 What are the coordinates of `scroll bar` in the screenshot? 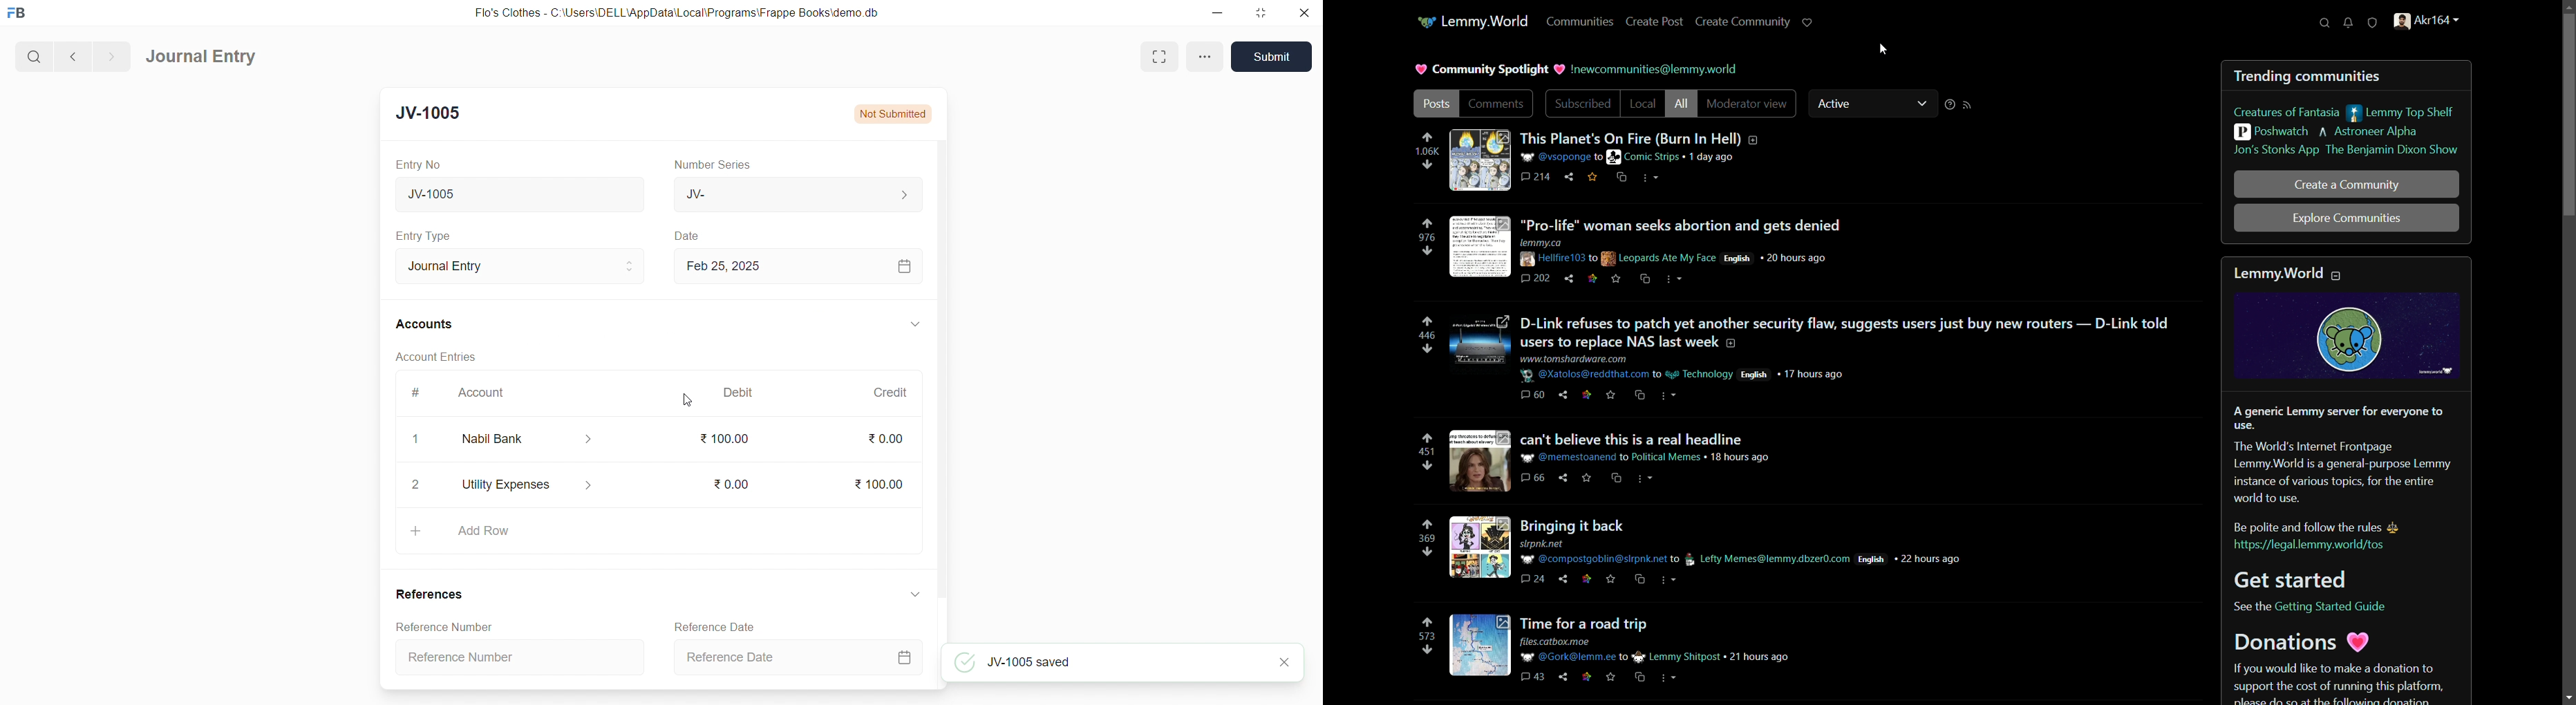 It's located at (2568, 119).